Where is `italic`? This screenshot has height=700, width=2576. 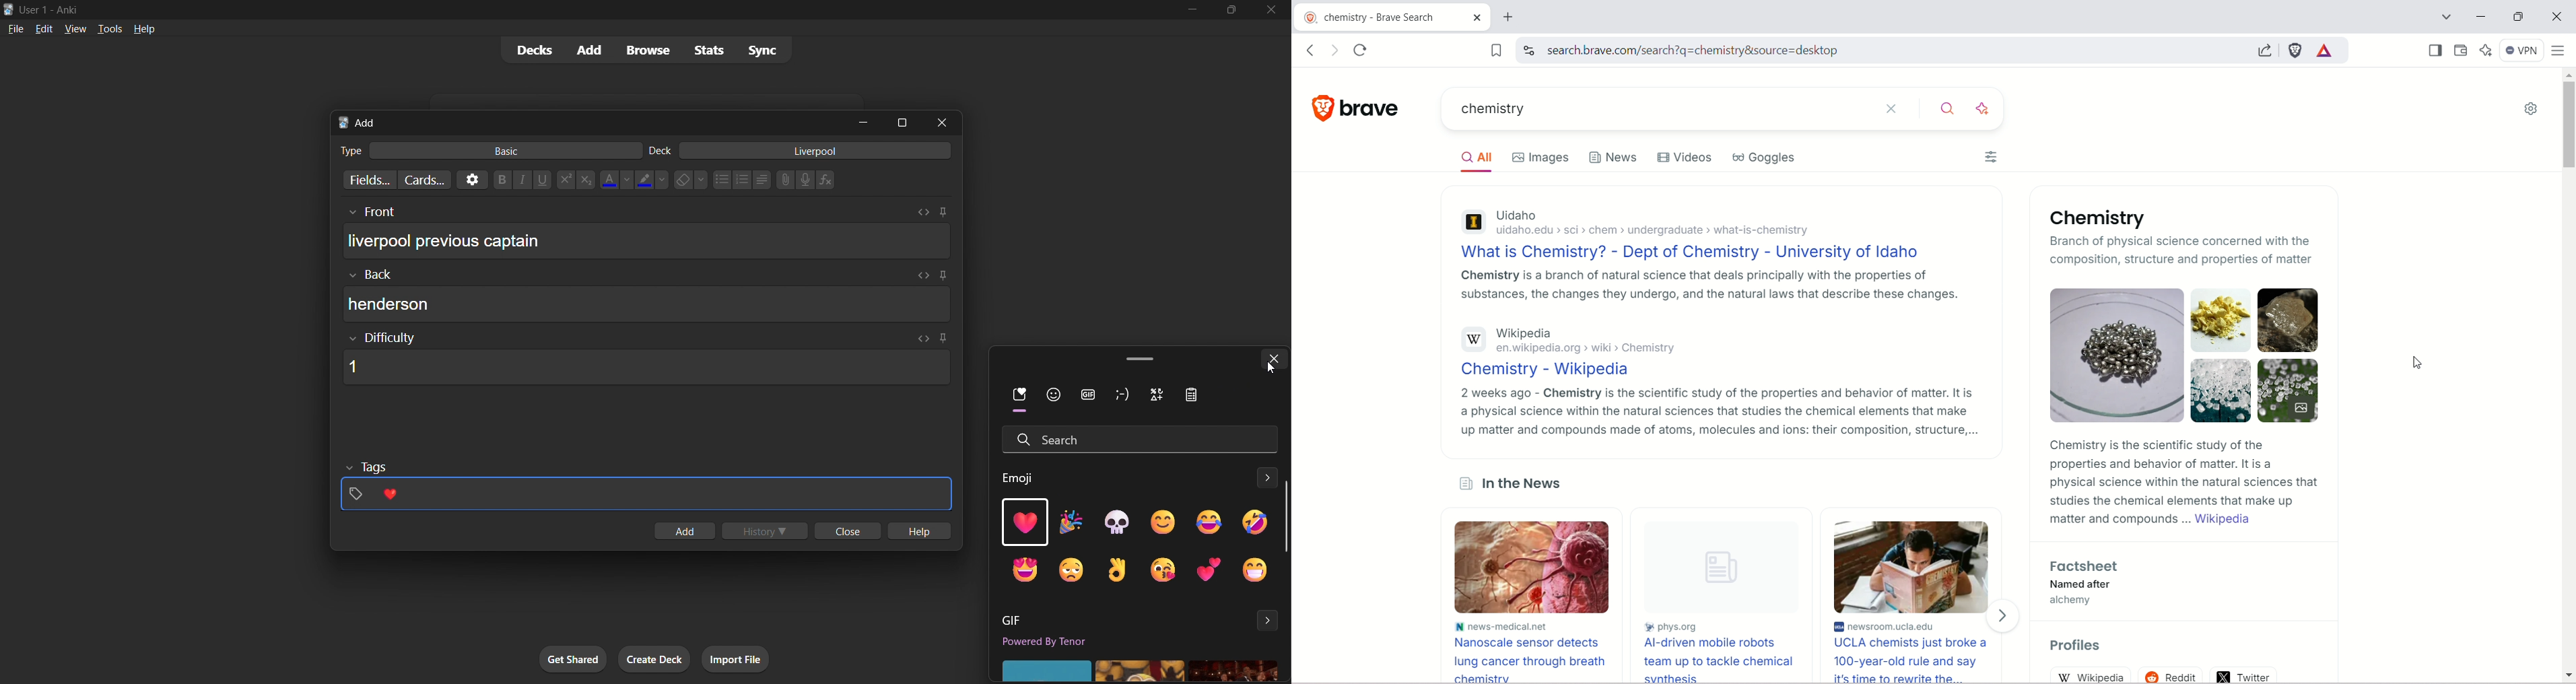
italic is located at coordinates (524, 181).